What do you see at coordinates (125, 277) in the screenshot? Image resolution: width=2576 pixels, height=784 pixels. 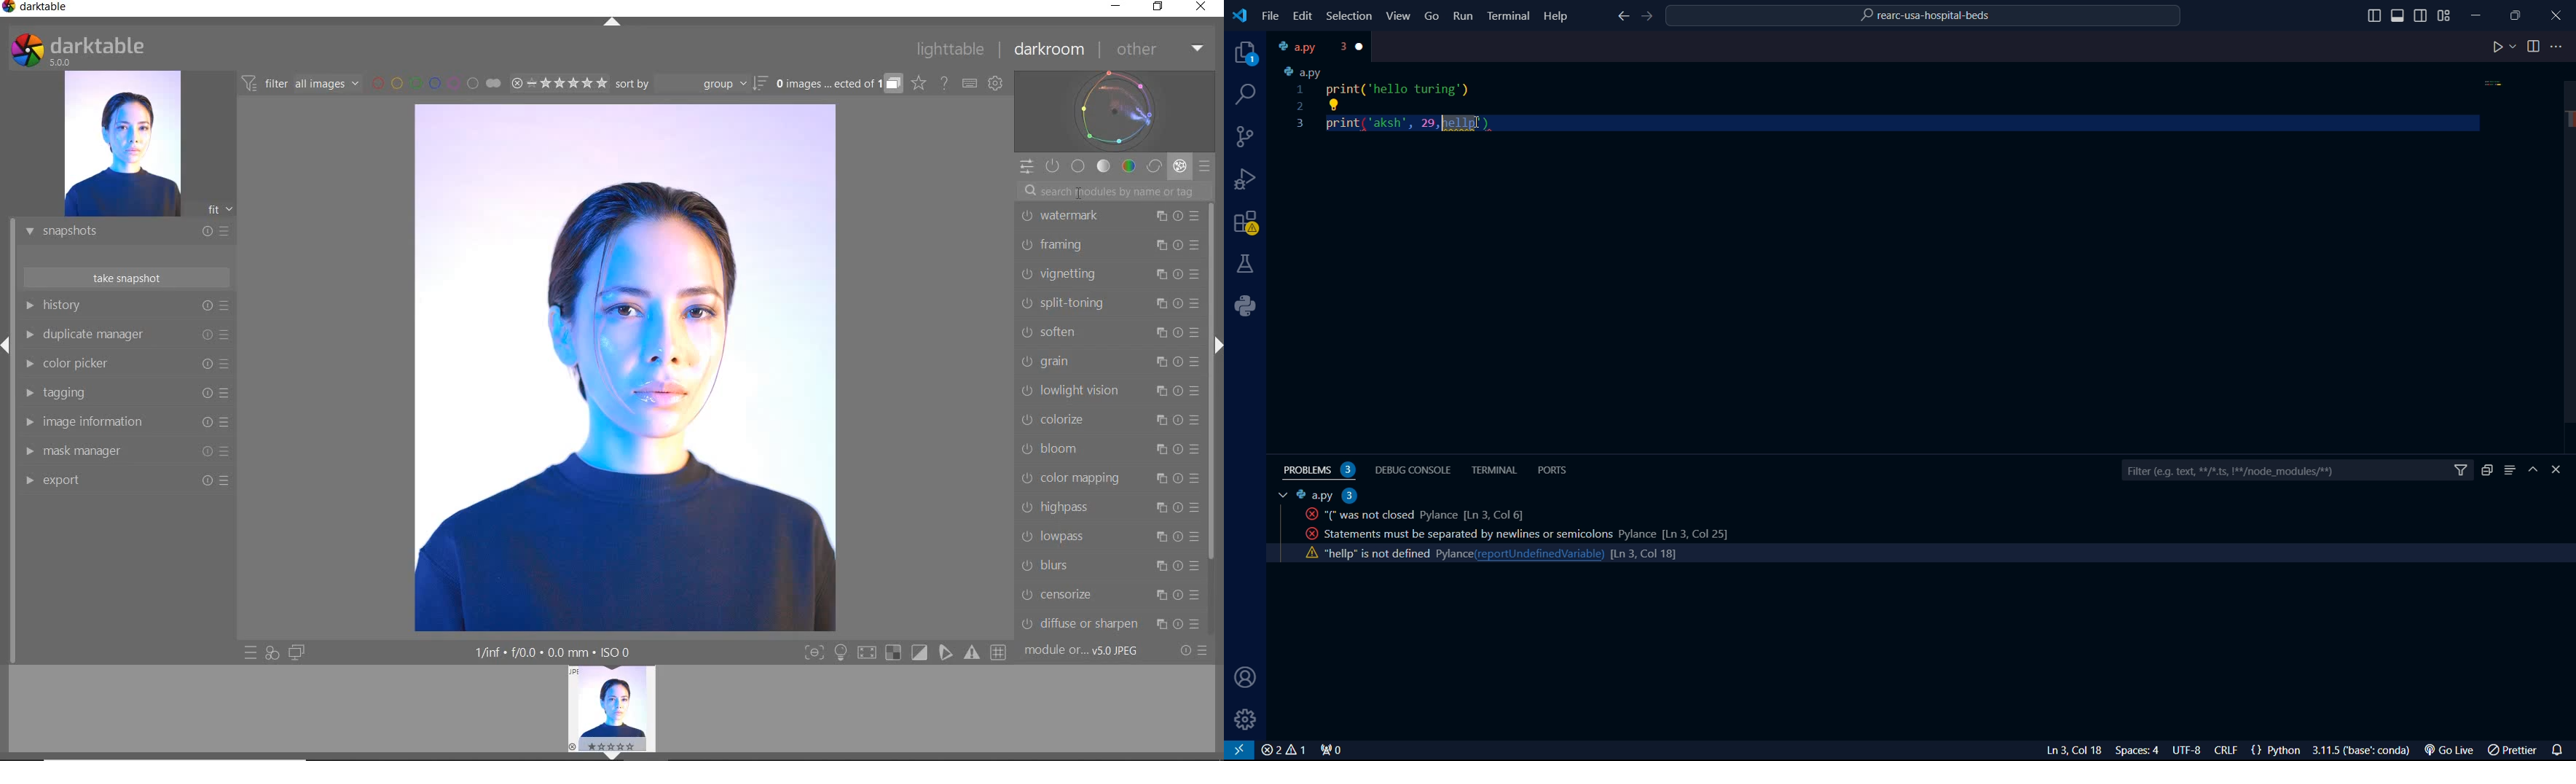 I see `TAKE SNAPSHOT` at bounding box center [125, 277].